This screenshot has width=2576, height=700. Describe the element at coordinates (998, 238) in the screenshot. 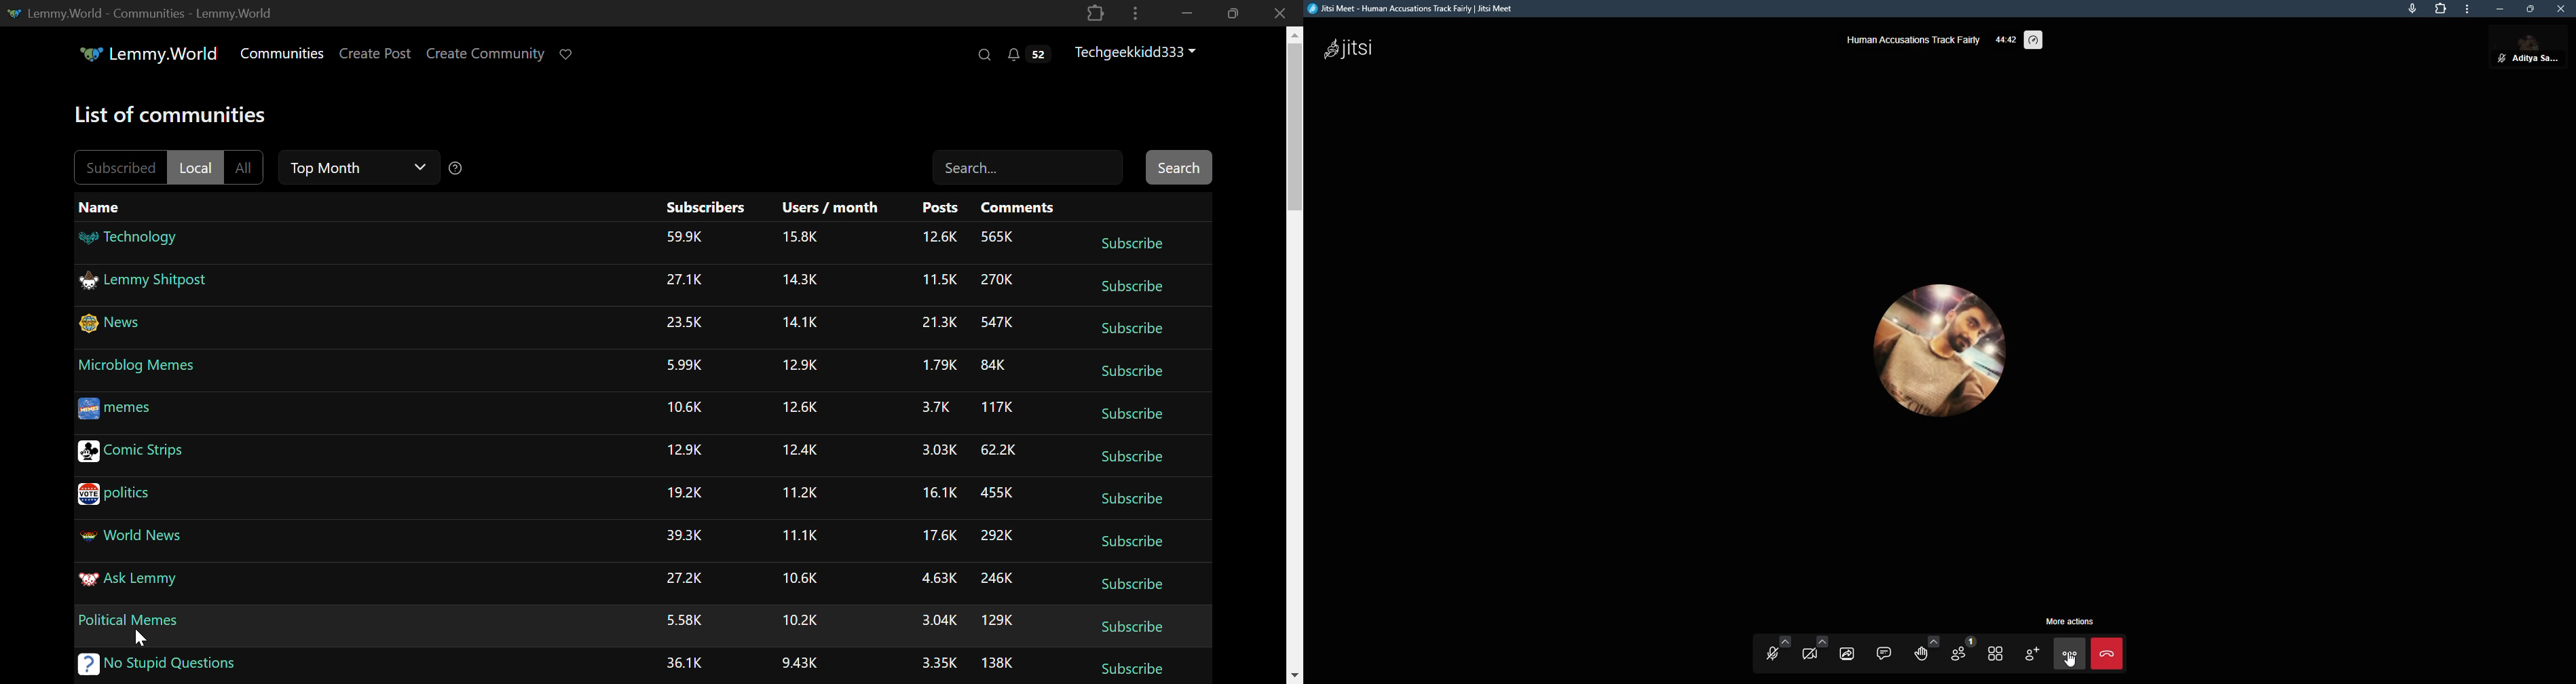

I see `Amount` at that location.